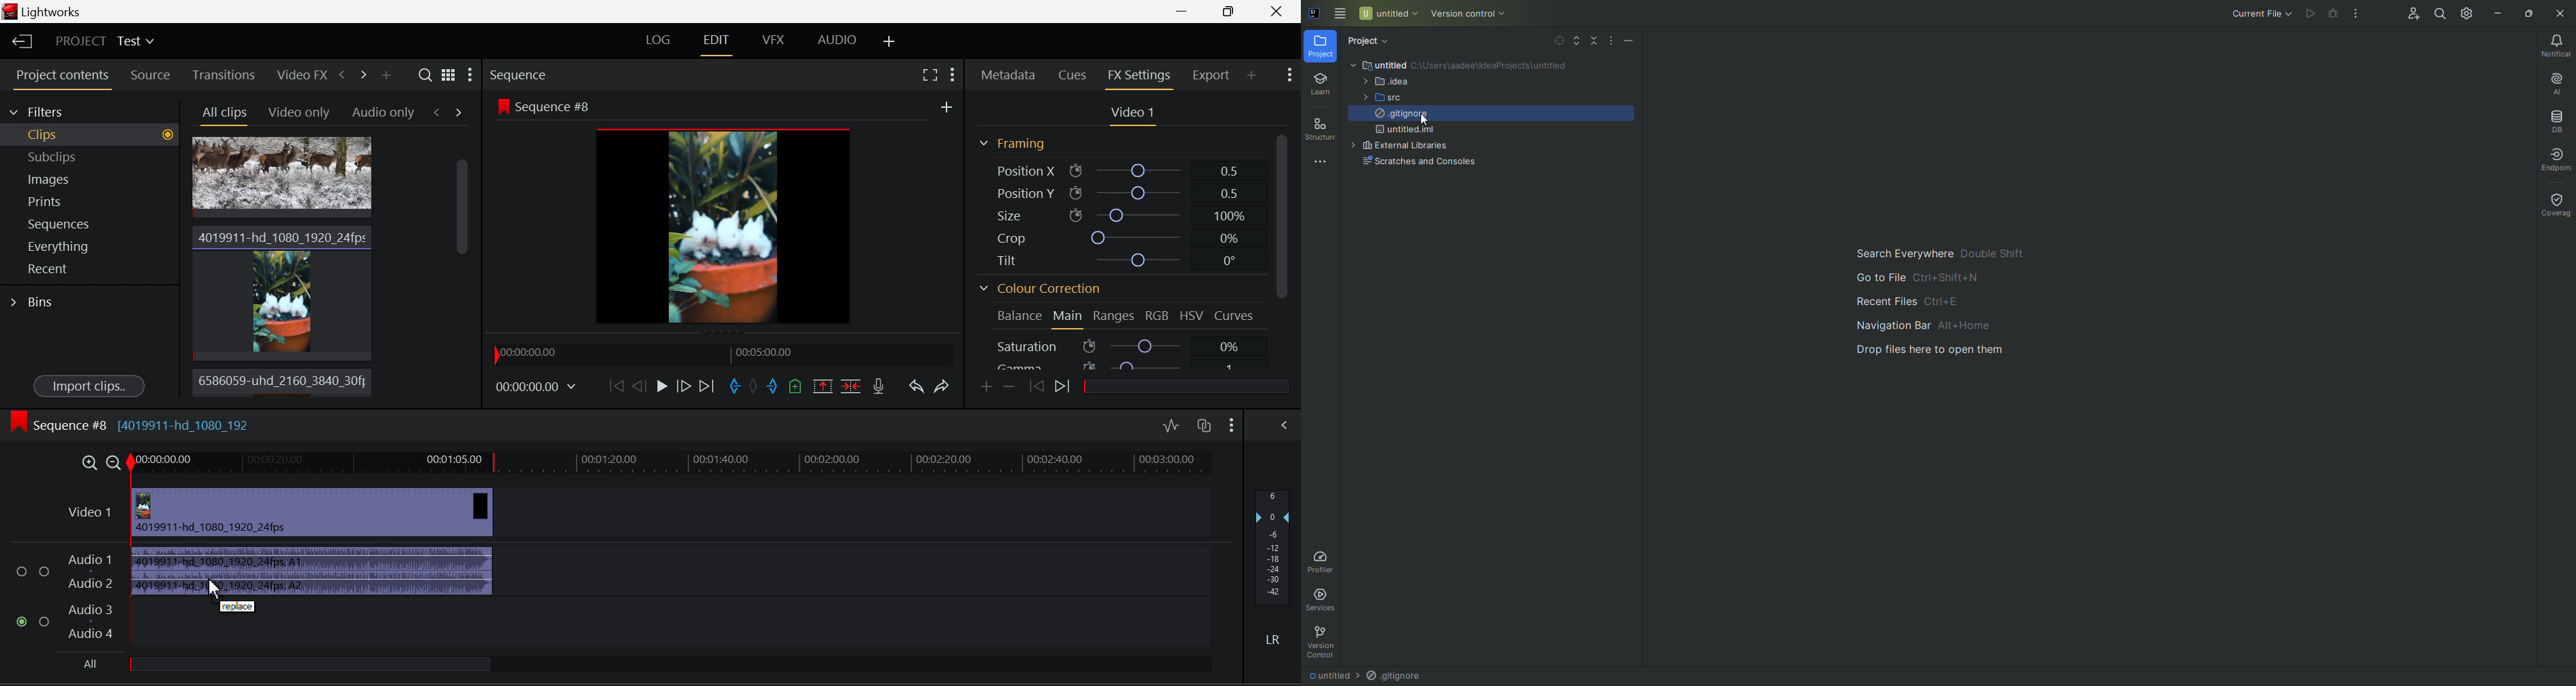  What do you see at coordinates (953, 74) in the screenshot?
I see `Show Settings` at bounding box center [953, 74].